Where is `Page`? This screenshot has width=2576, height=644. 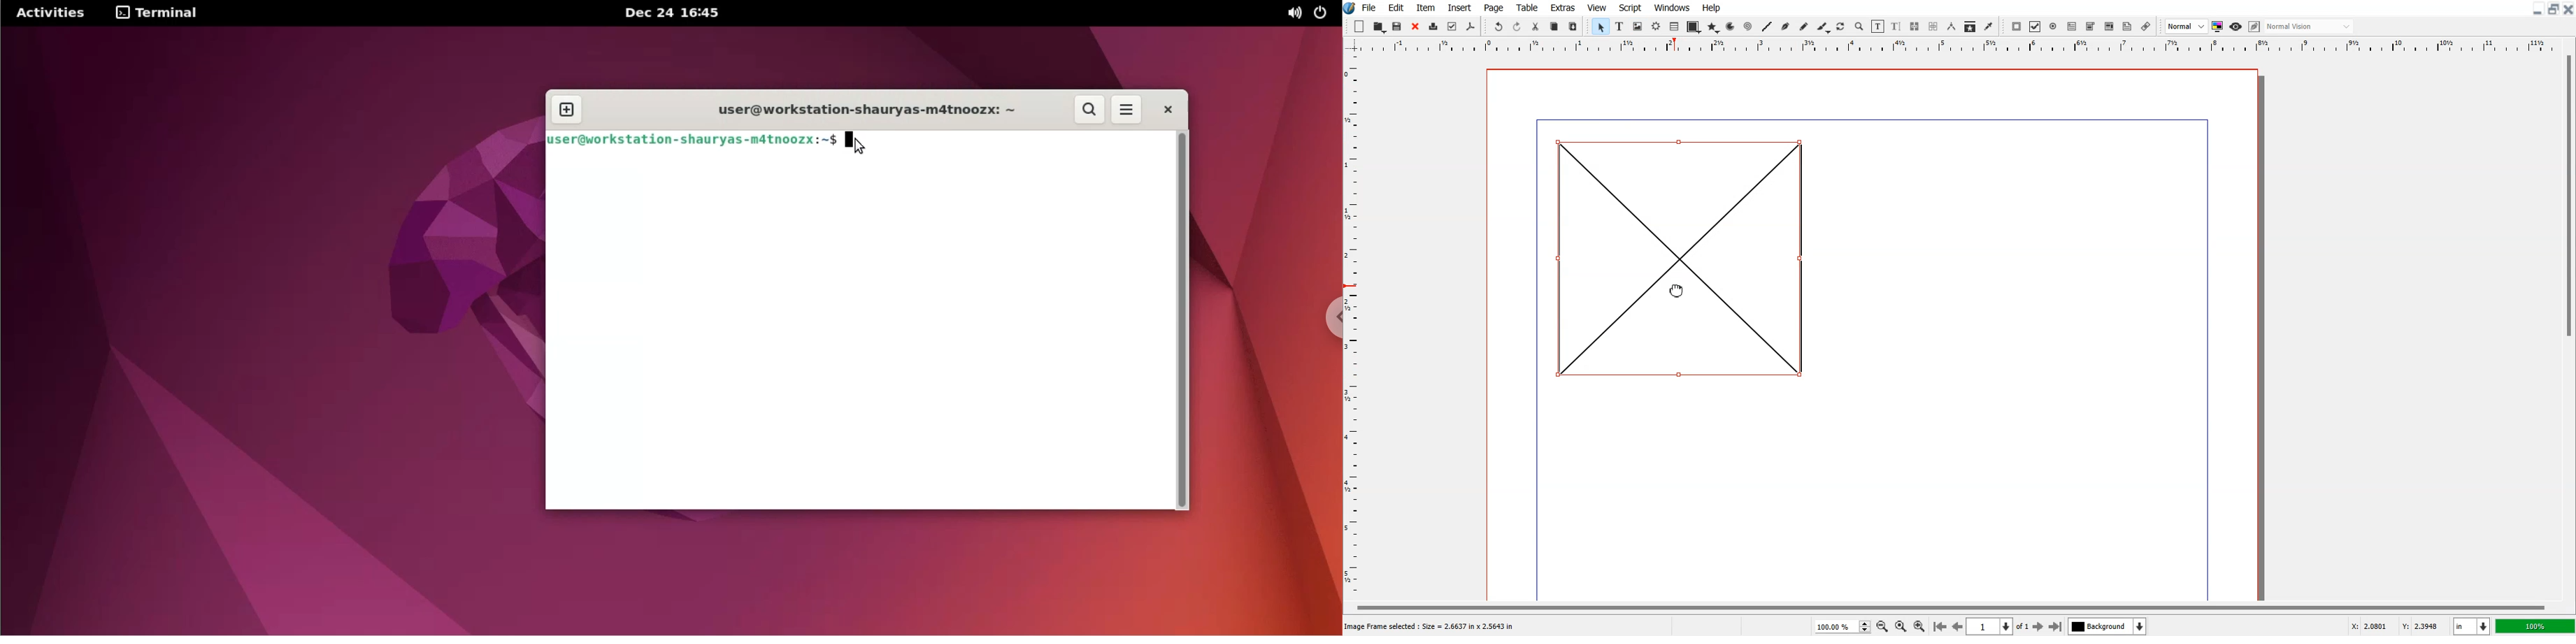 Page is located at coordinates (1495, 7).